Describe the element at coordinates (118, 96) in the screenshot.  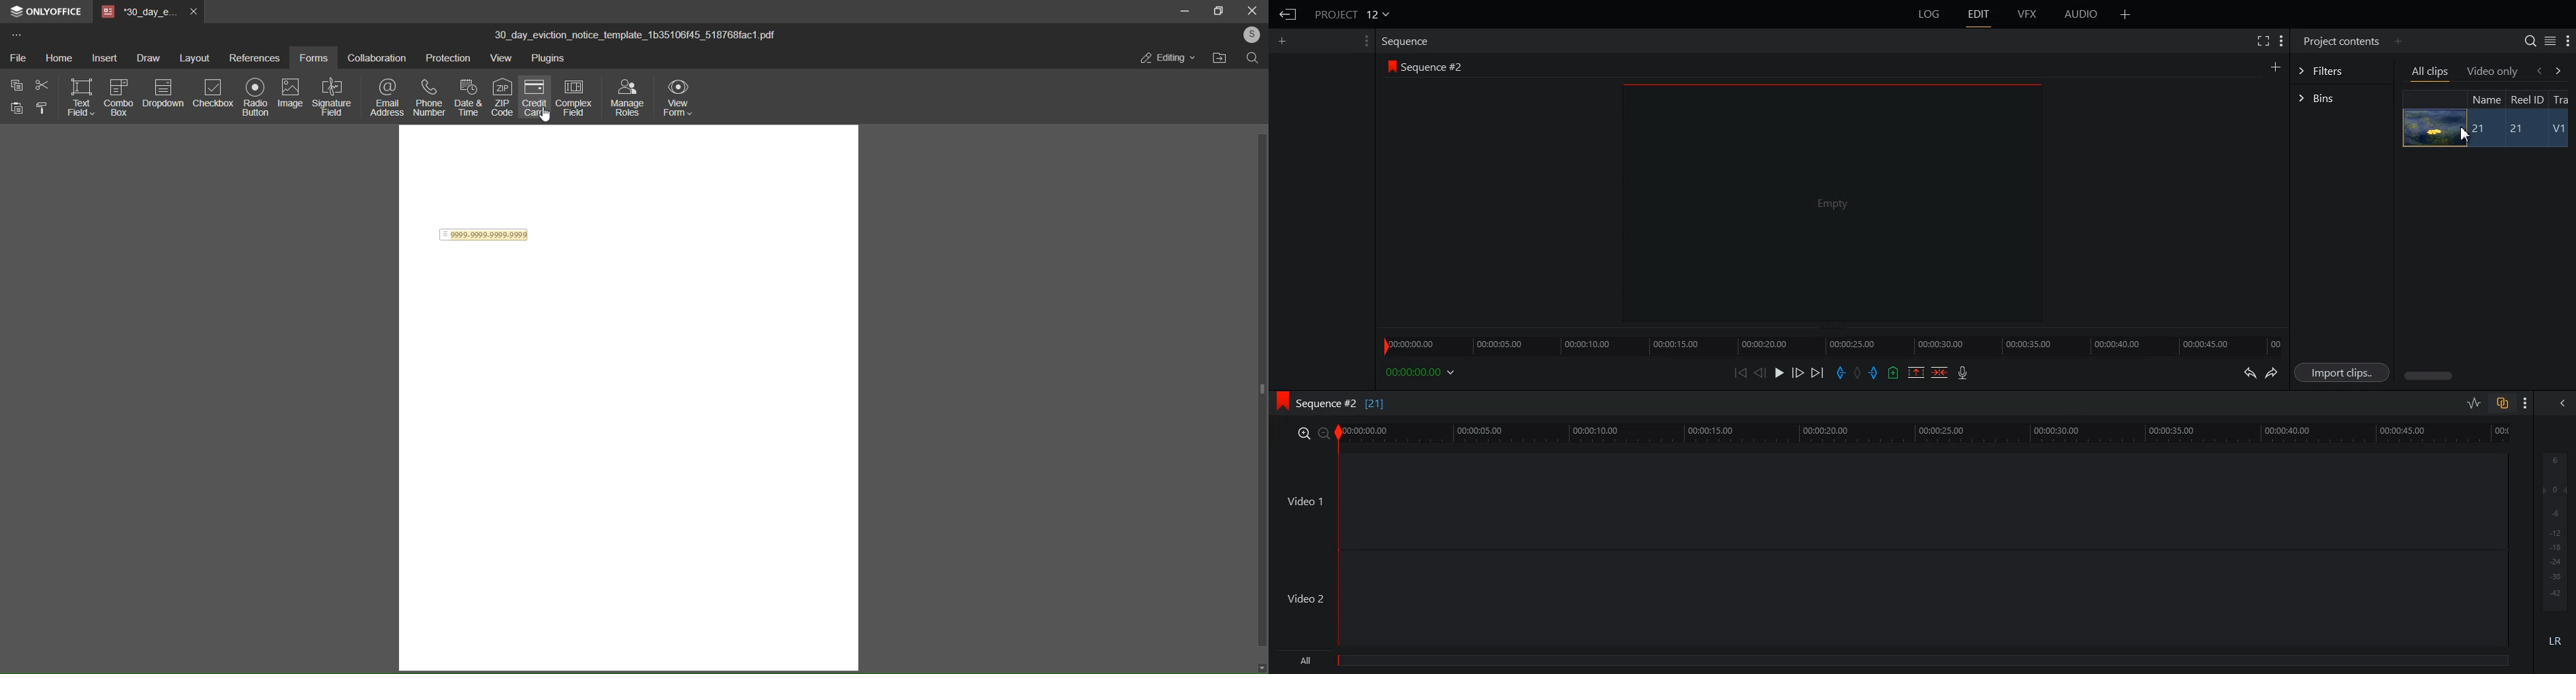
I see `check box` at that location.